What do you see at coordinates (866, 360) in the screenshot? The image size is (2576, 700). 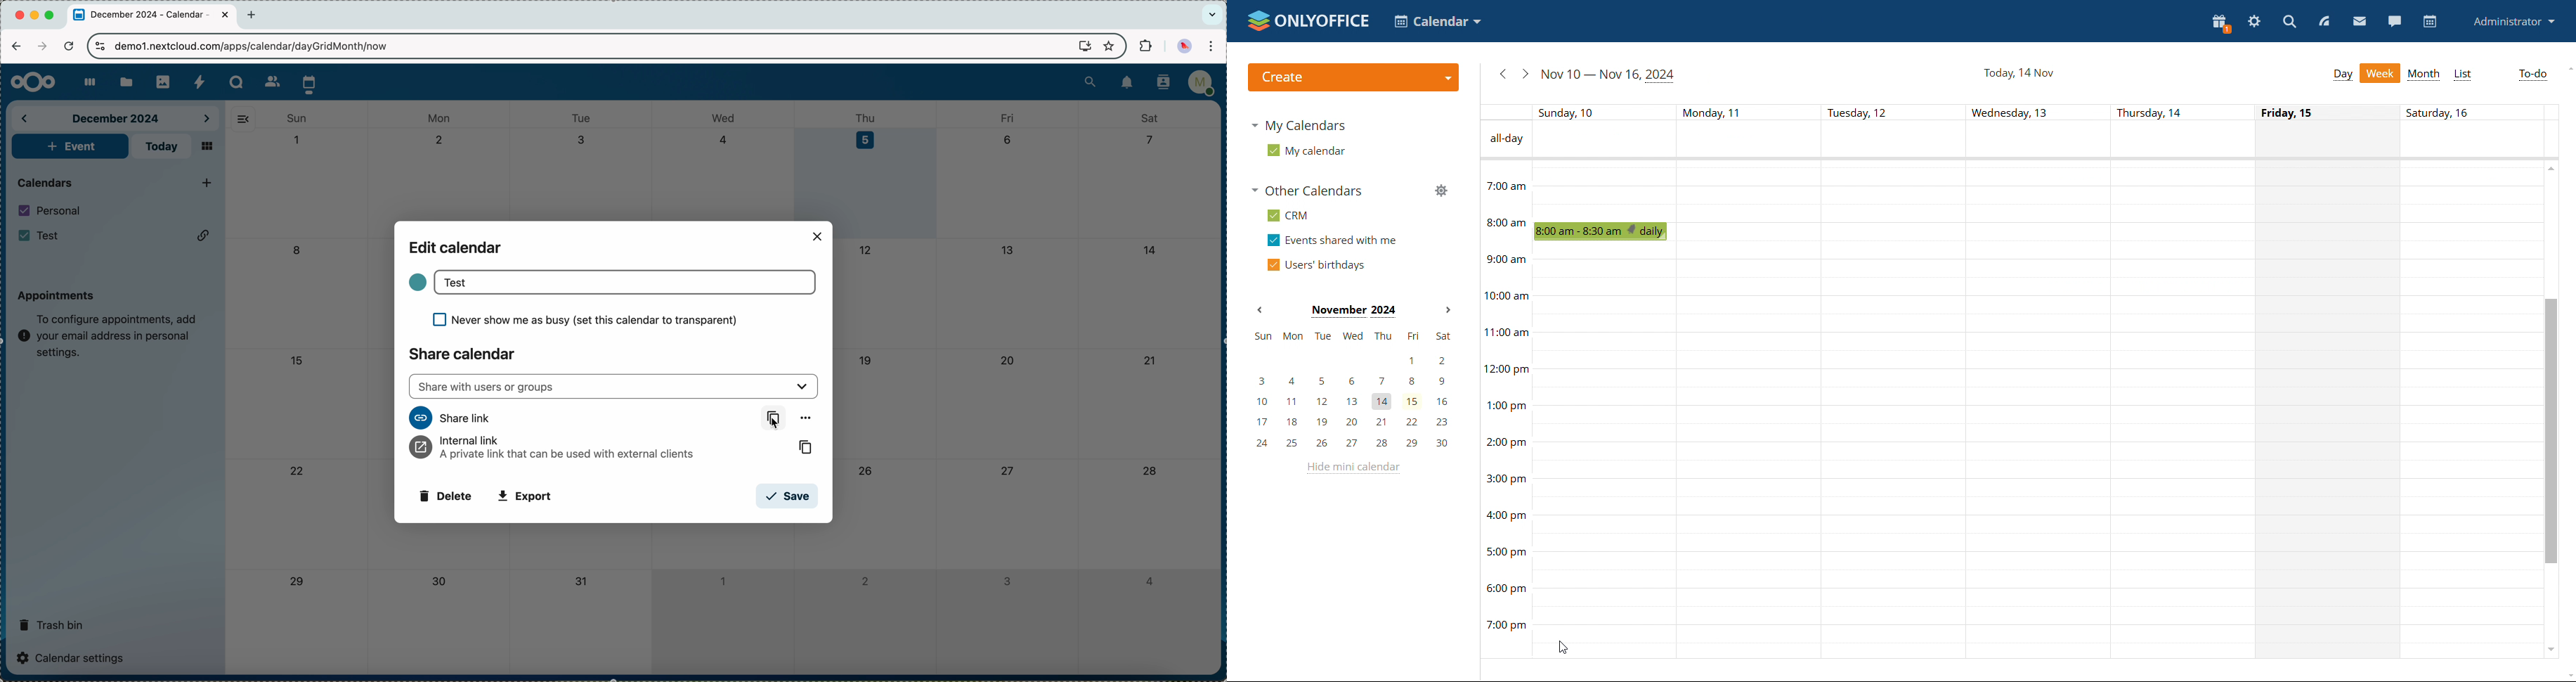 I see `19` at bounding box center [866, 360].